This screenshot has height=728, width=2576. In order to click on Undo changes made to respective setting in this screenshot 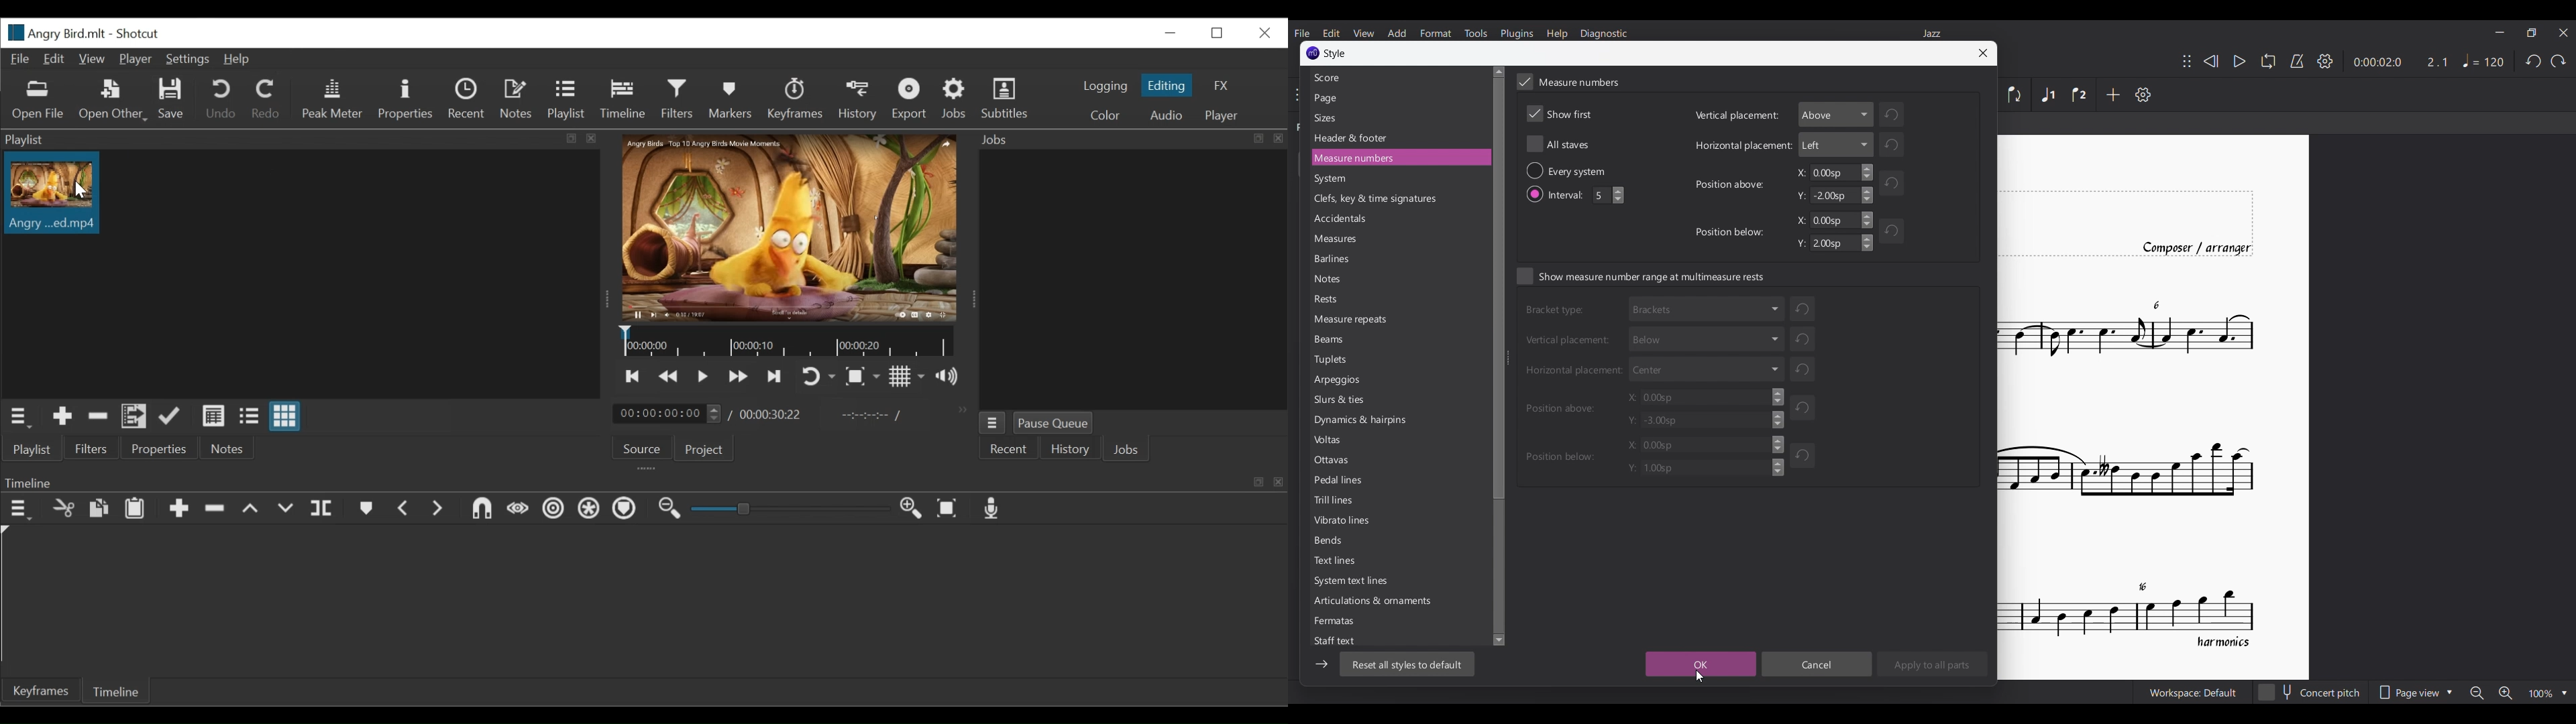, I will do `click(1900, 113)`.